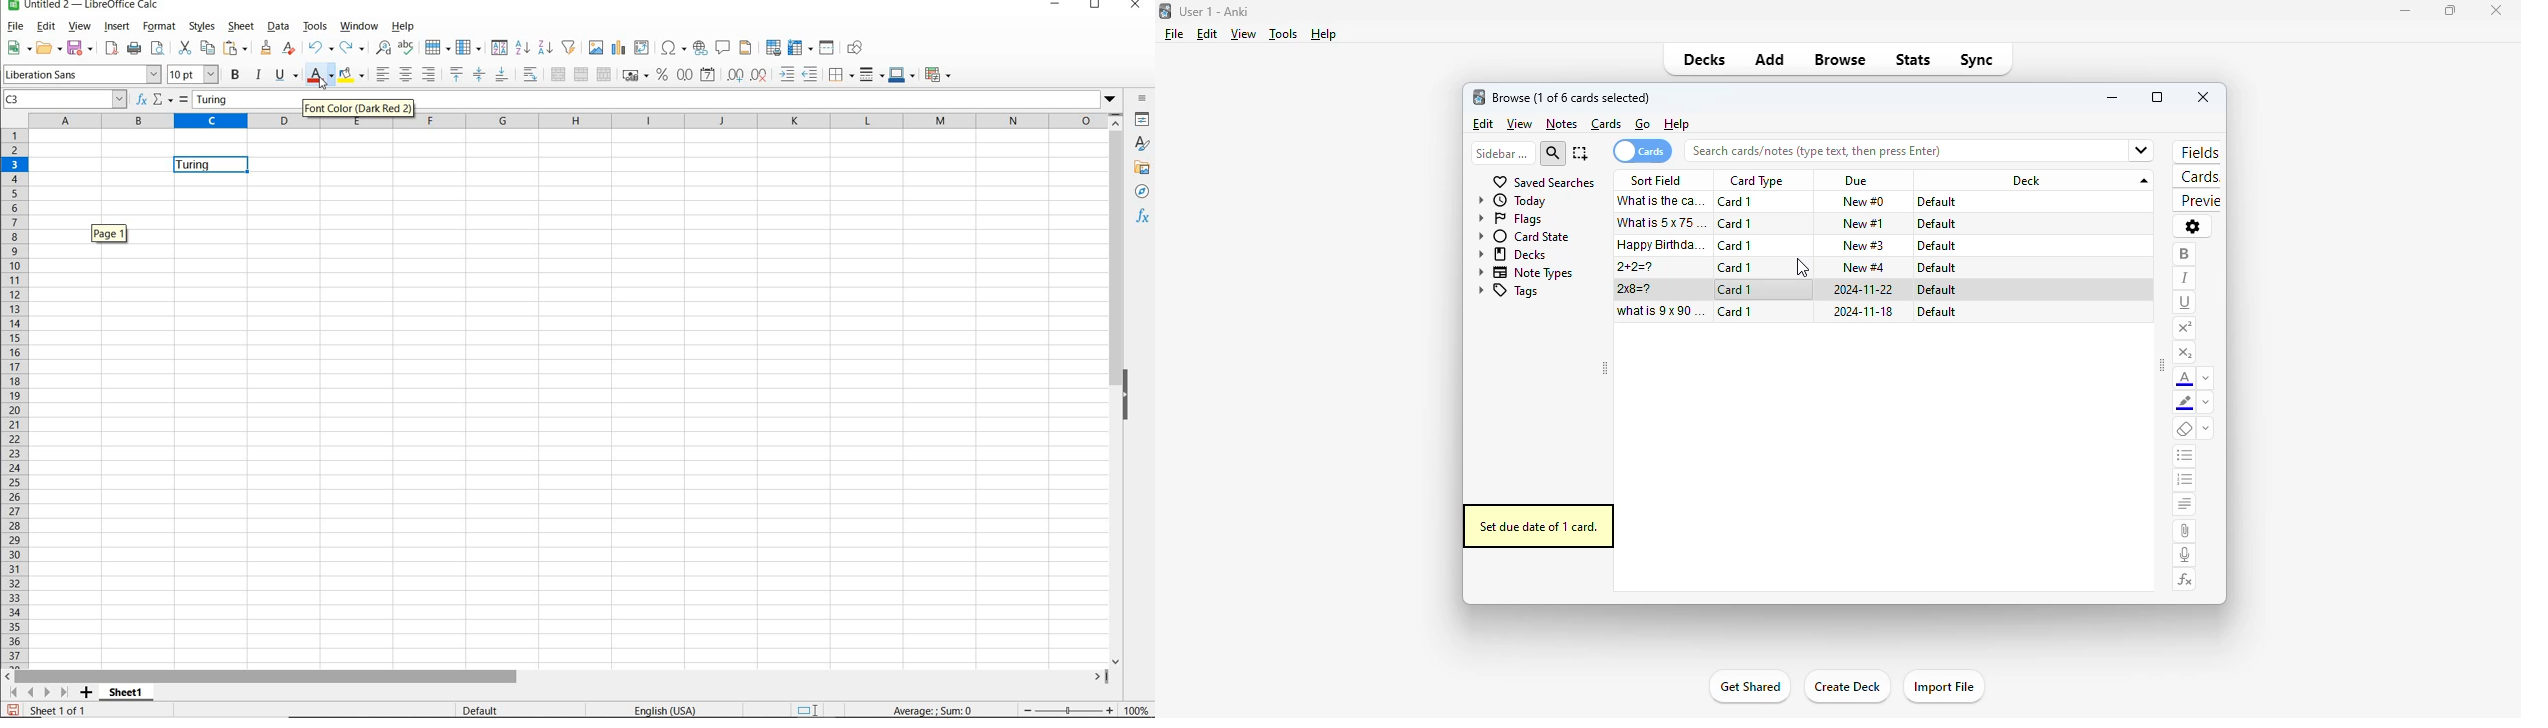  I want to click on UNMERGE CELLS, so click(605, 74).